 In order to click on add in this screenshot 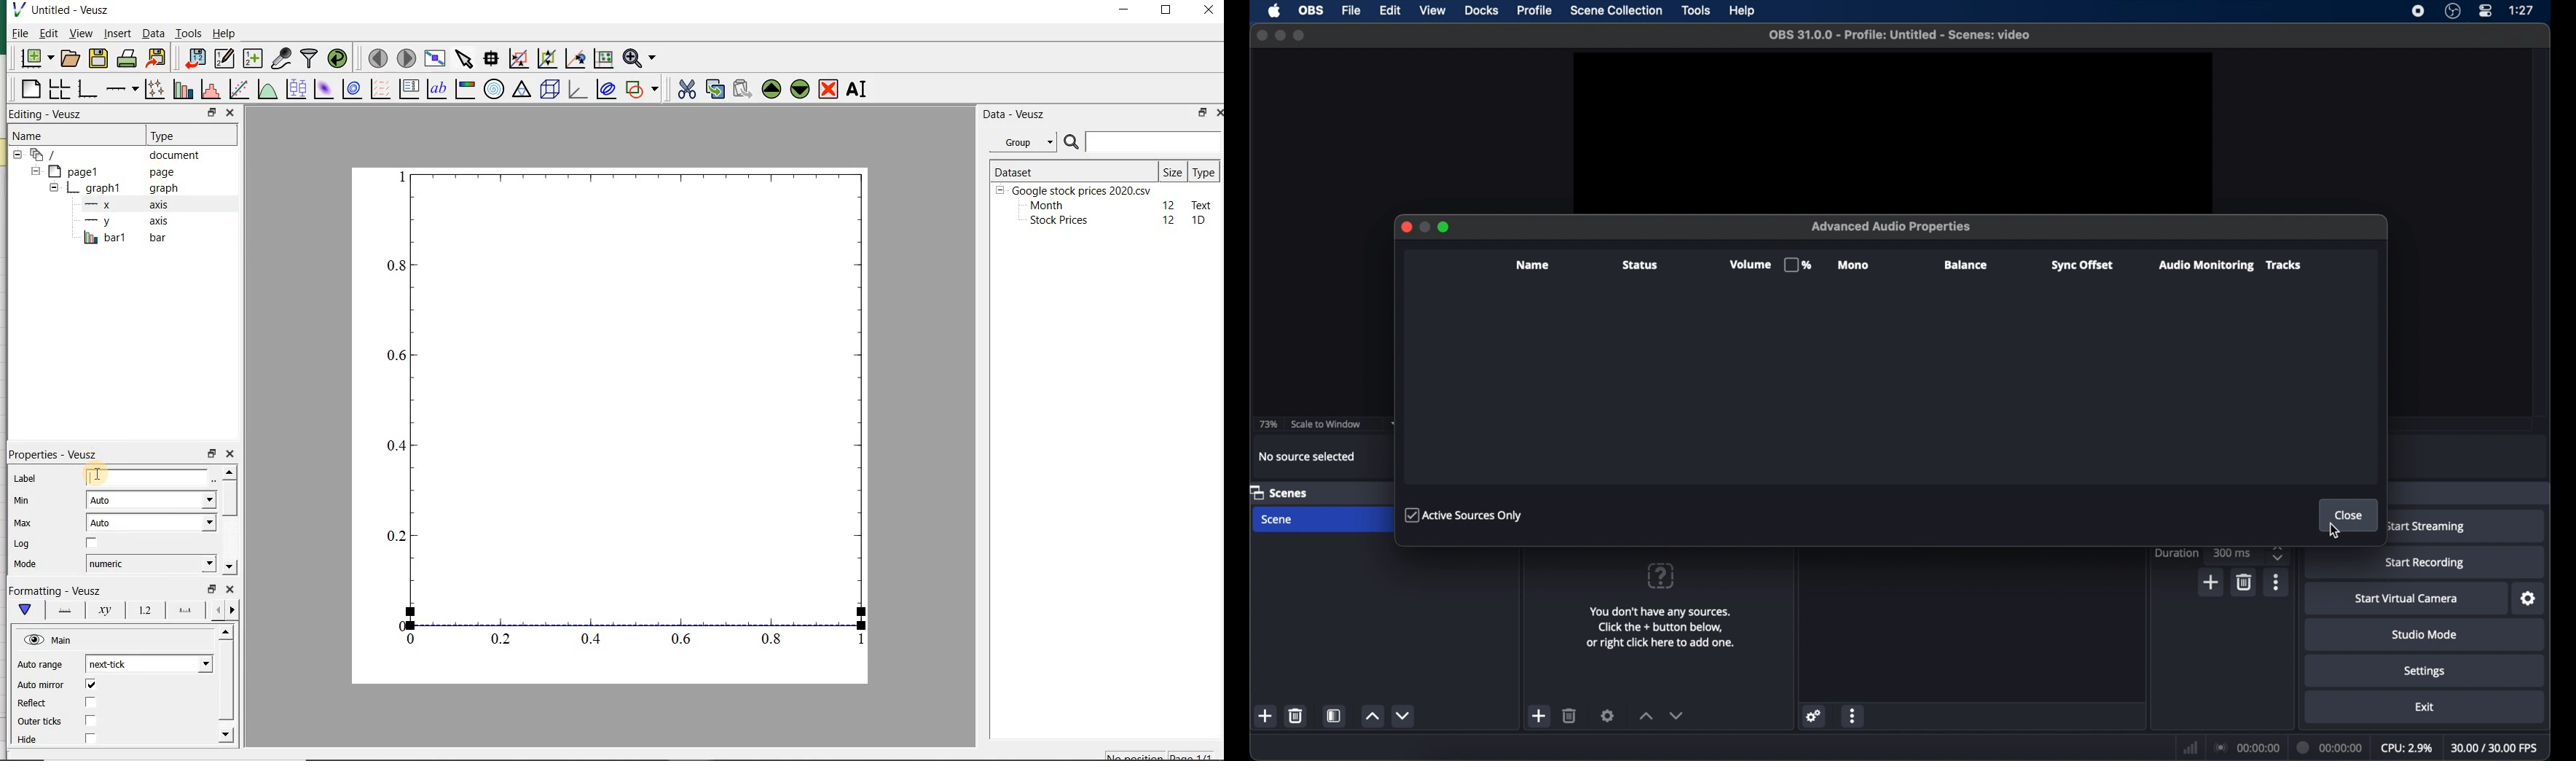, I will do `click(1265, 715)`.